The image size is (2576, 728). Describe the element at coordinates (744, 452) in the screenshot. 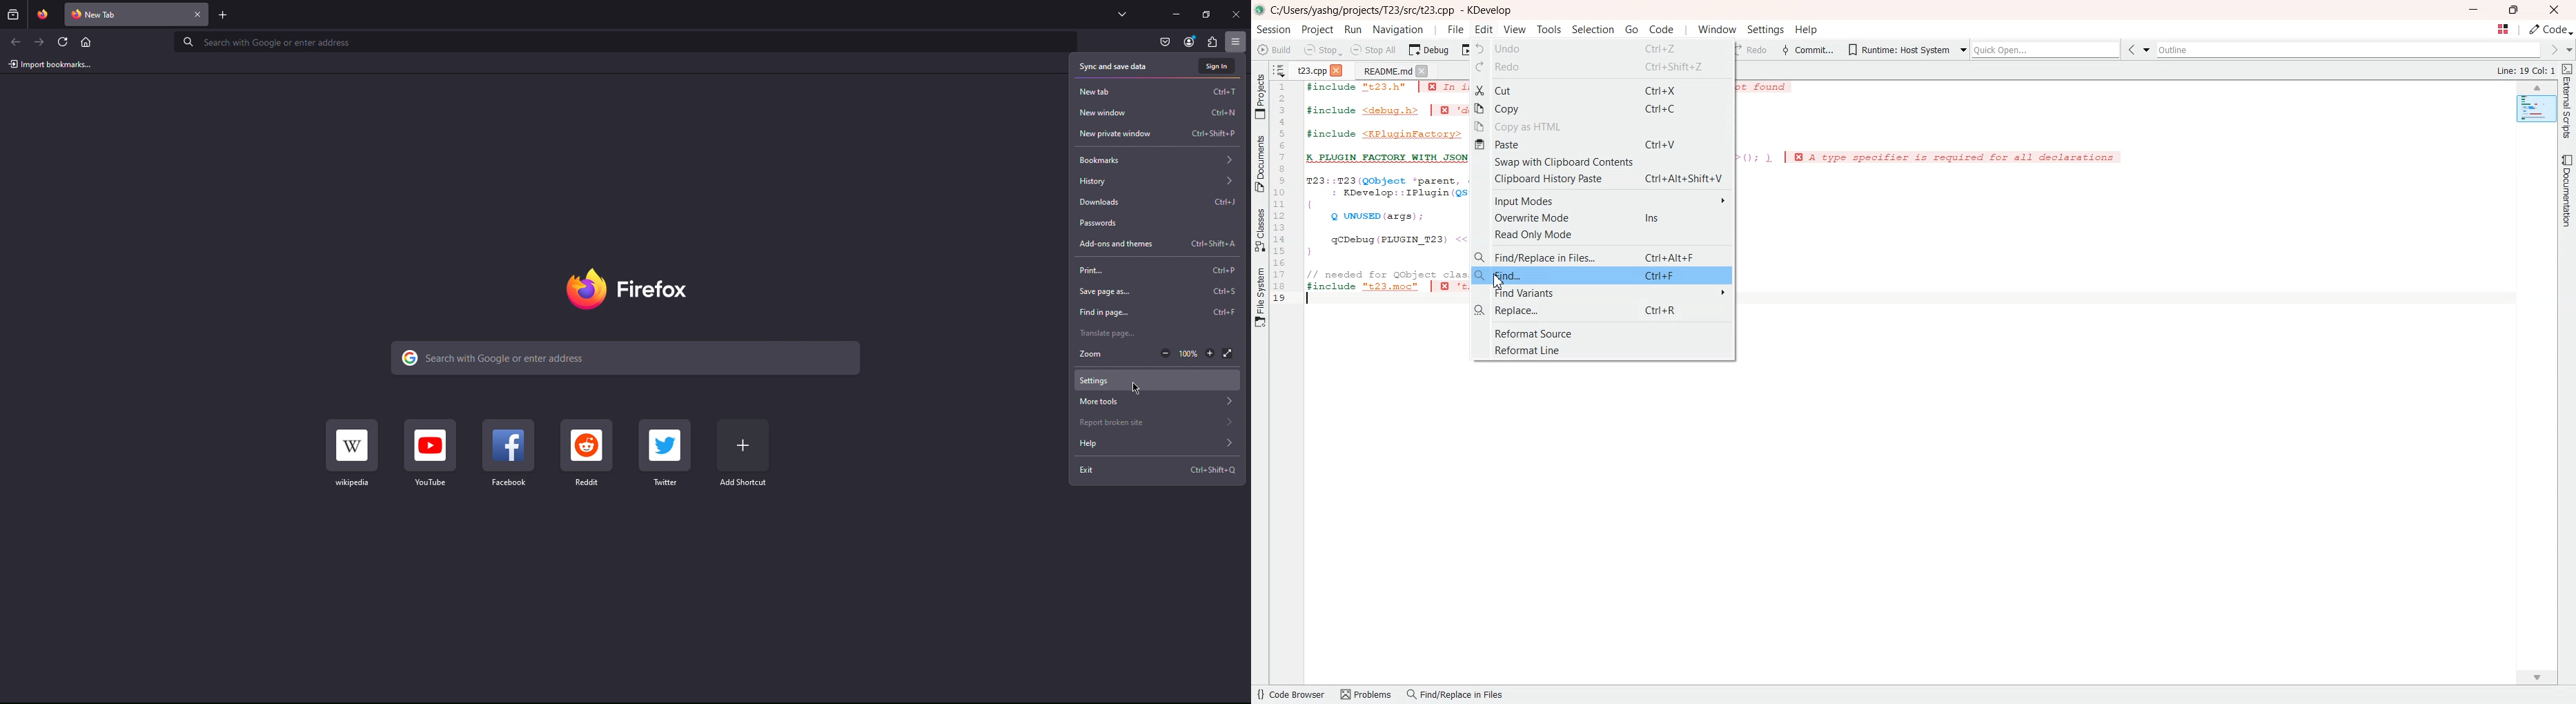

I see `Add Shortcut` at that location.